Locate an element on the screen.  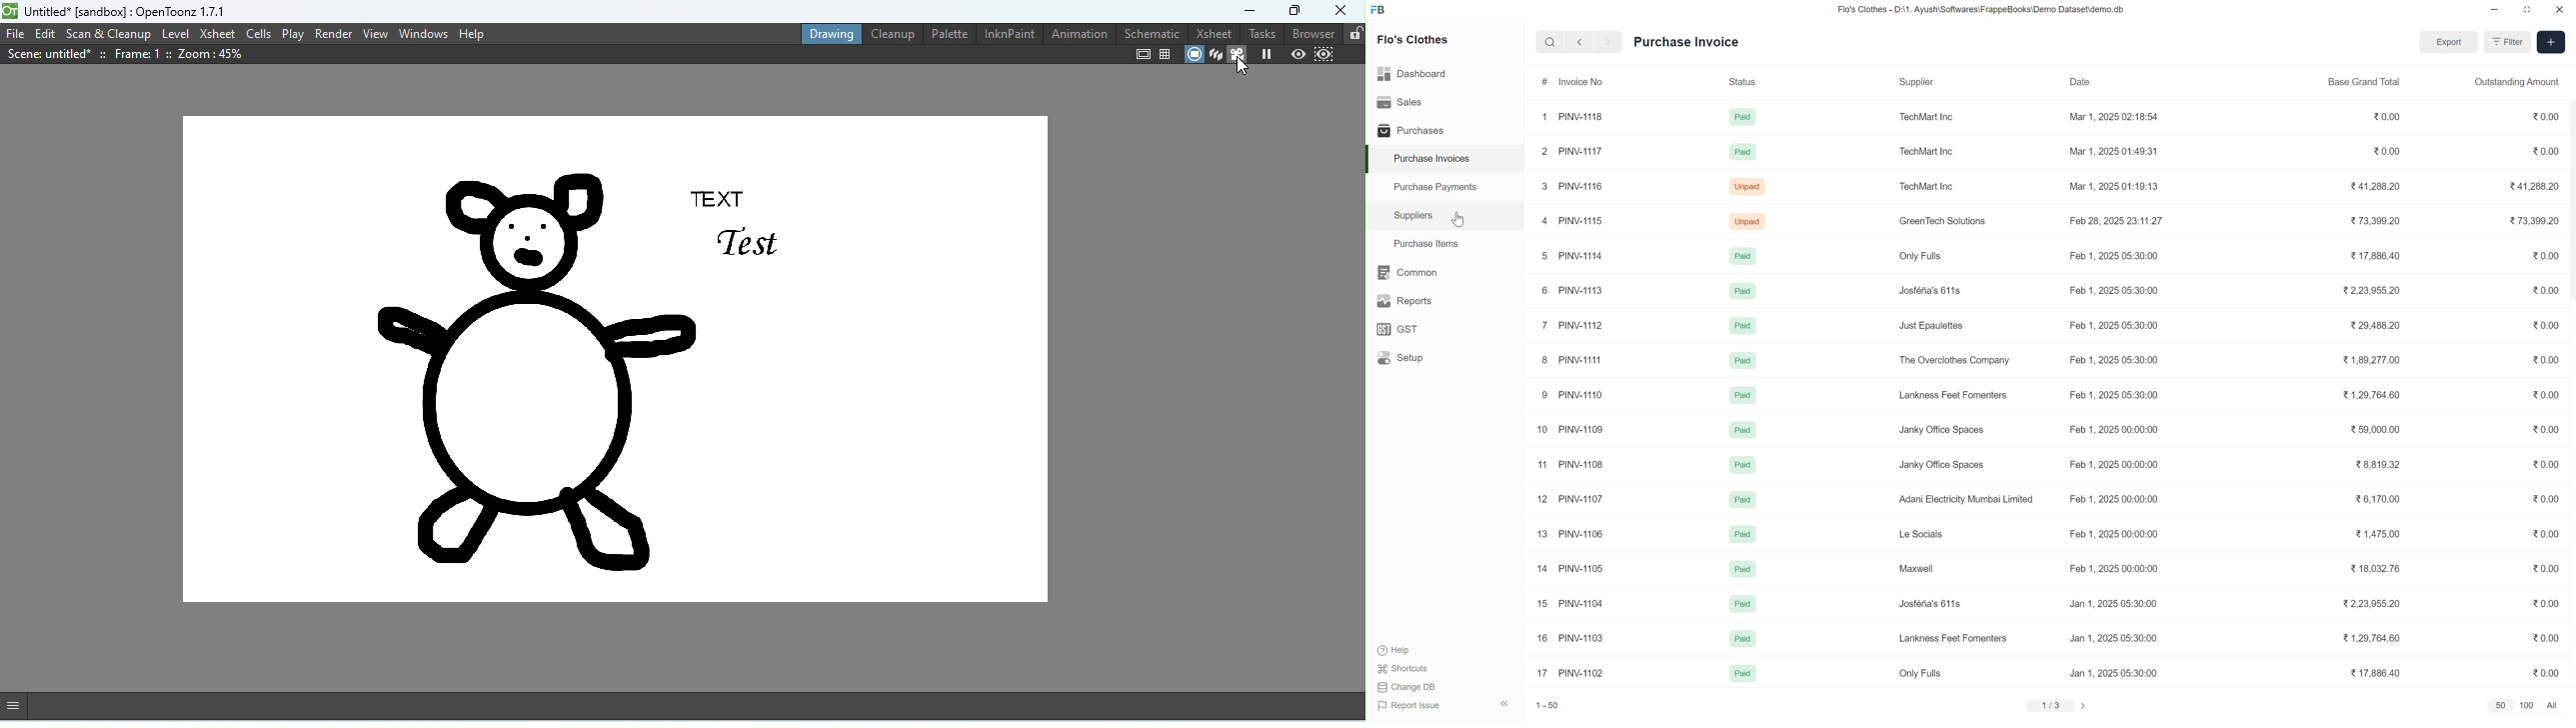
Feb 1. 2025 00:00:00 is located at coordinates (2118, 427).